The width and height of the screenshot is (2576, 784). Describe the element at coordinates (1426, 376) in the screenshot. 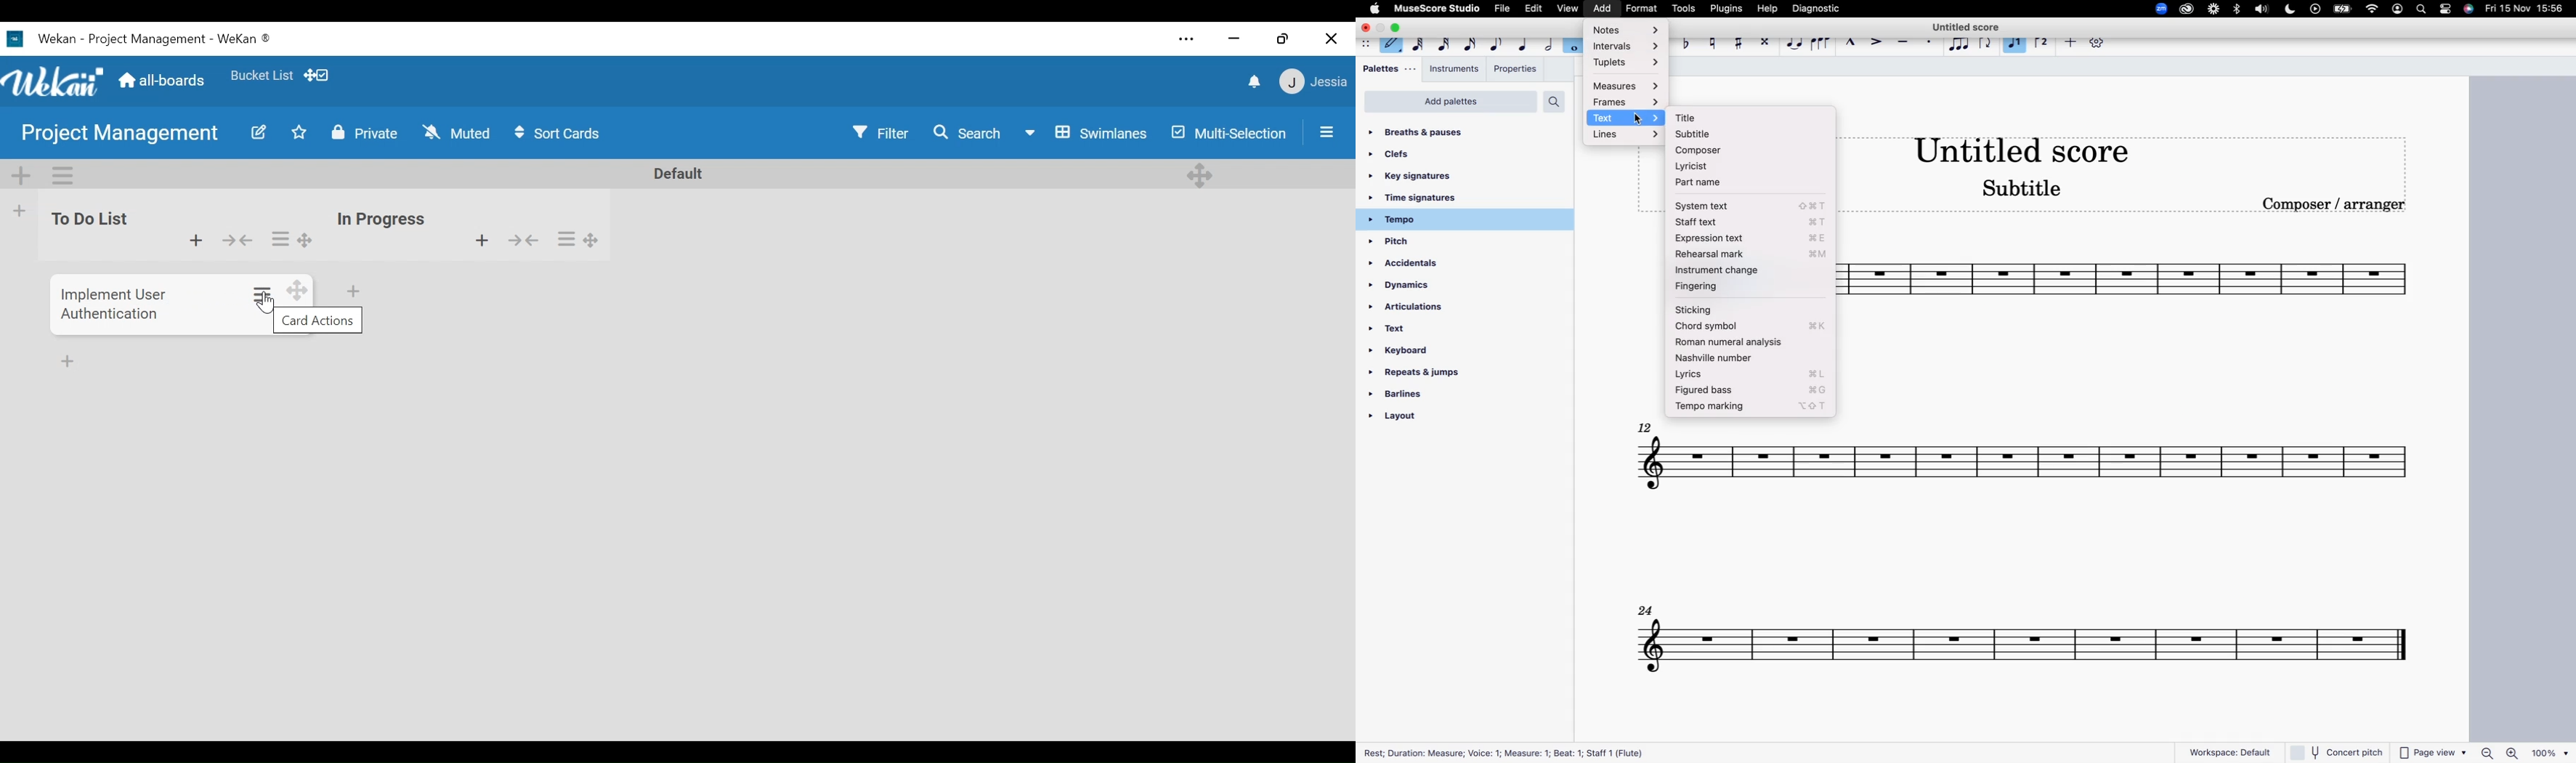

I see `repeats & jumps` at that location.